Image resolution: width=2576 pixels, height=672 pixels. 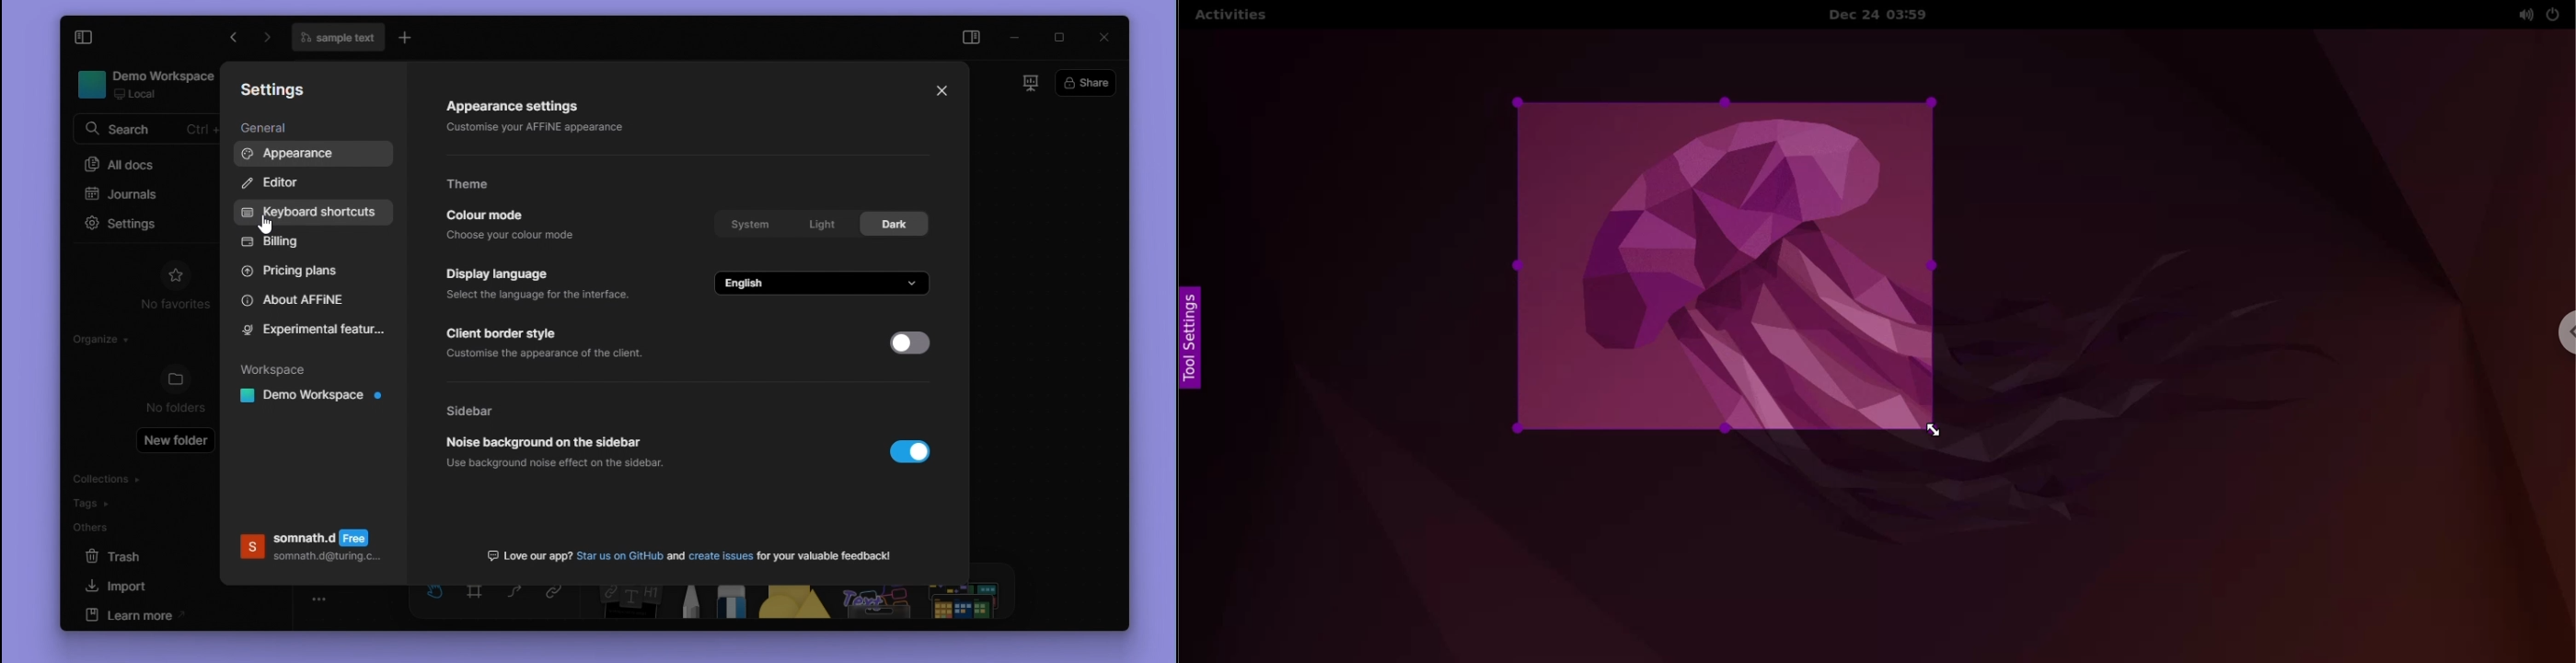 What do you see at coordinates (110, 528) in the screenshot?
I see `others` at bounding box center [110, 528].